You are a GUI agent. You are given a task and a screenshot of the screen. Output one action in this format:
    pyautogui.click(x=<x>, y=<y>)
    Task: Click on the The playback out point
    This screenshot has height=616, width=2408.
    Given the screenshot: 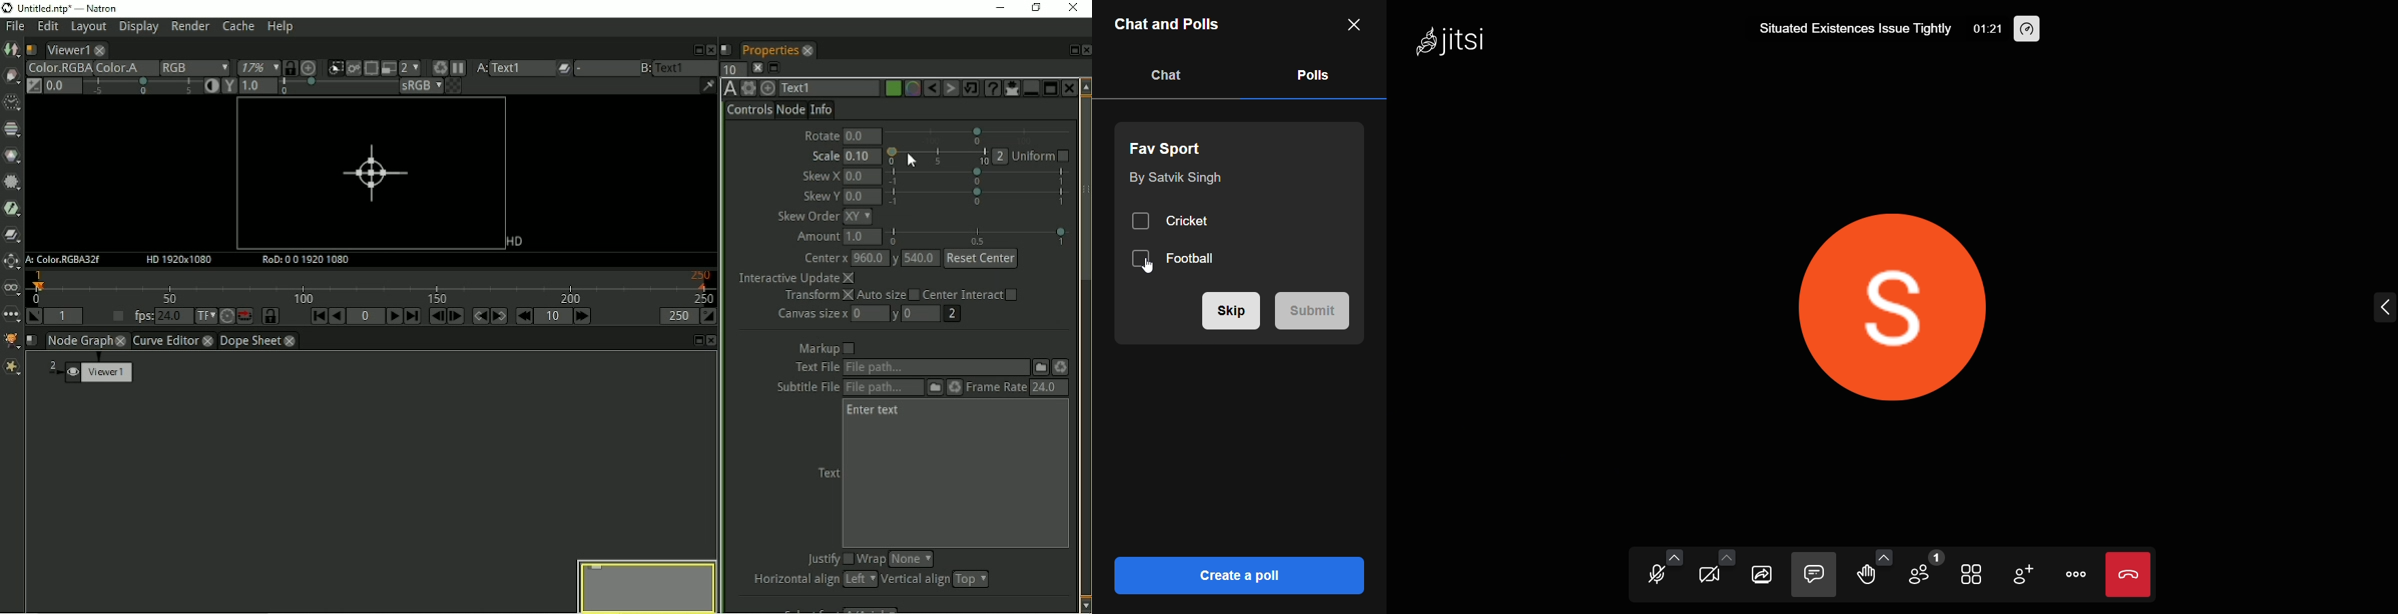 What is the action you would take?
    pyautogui.click(x=676, y=316)
    